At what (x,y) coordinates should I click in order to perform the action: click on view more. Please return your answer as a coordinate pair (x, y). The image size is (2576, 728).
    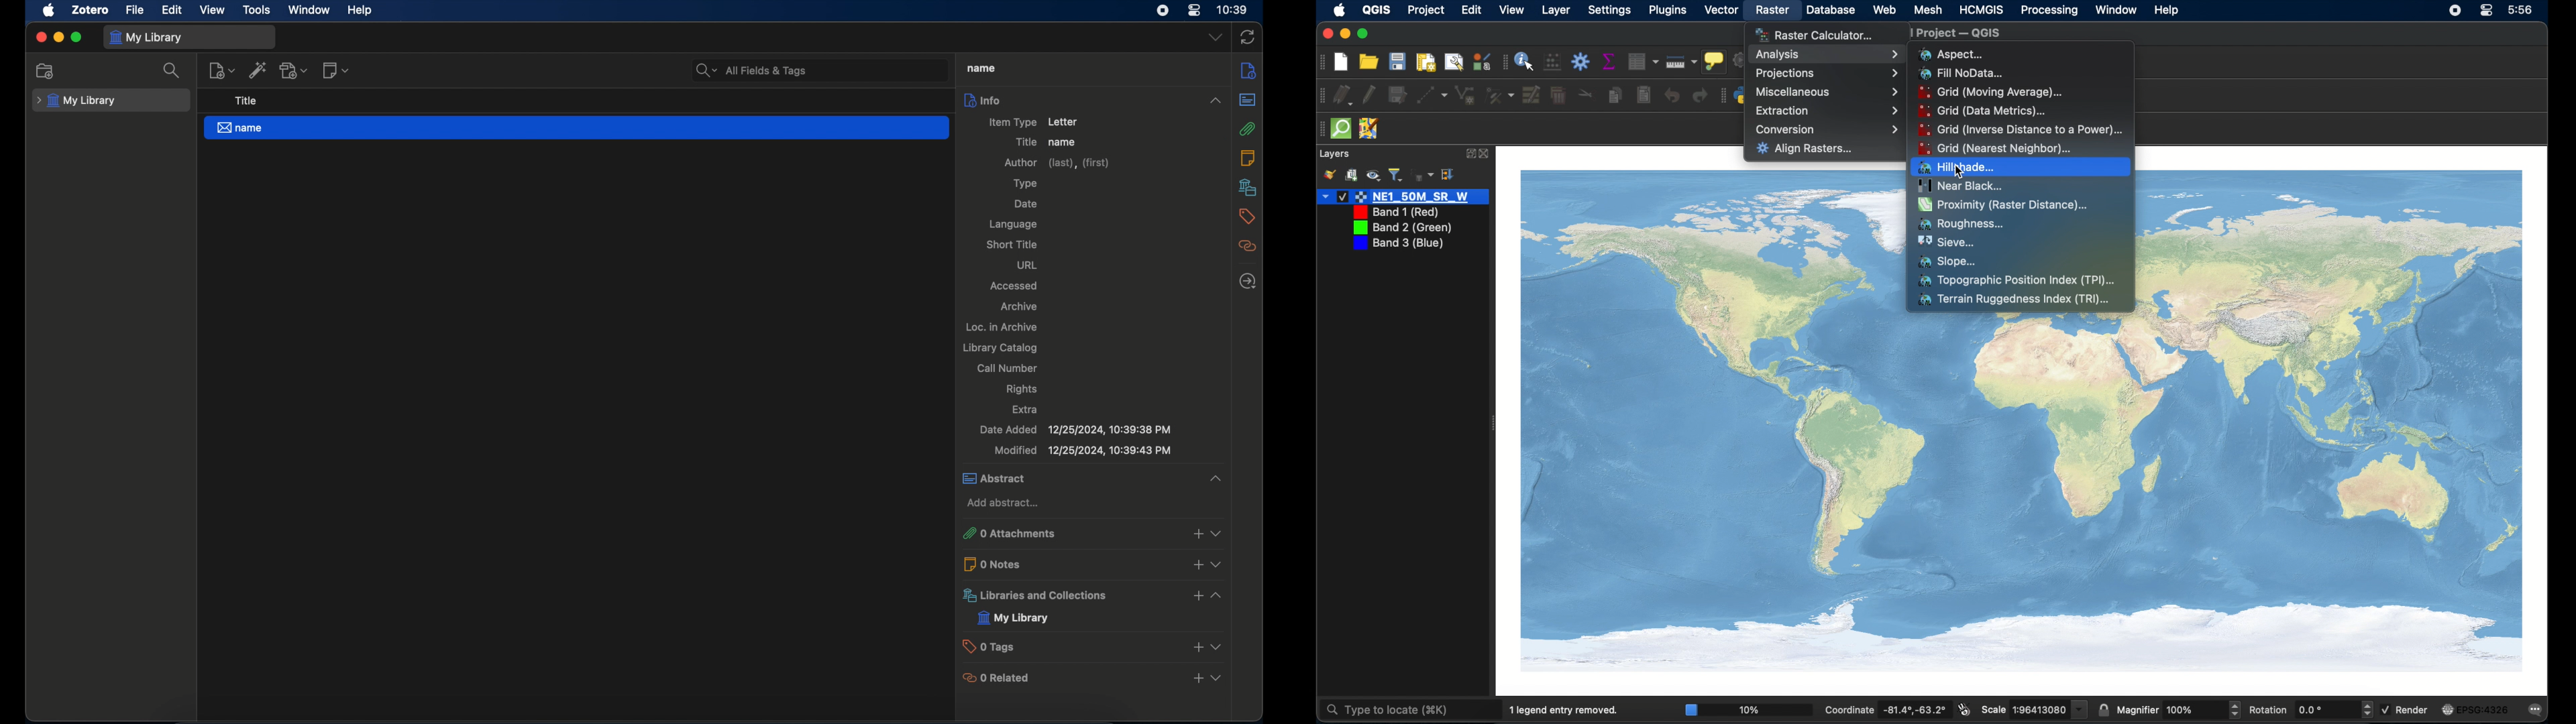
    Looking at the image, I should click on (1218, 595).